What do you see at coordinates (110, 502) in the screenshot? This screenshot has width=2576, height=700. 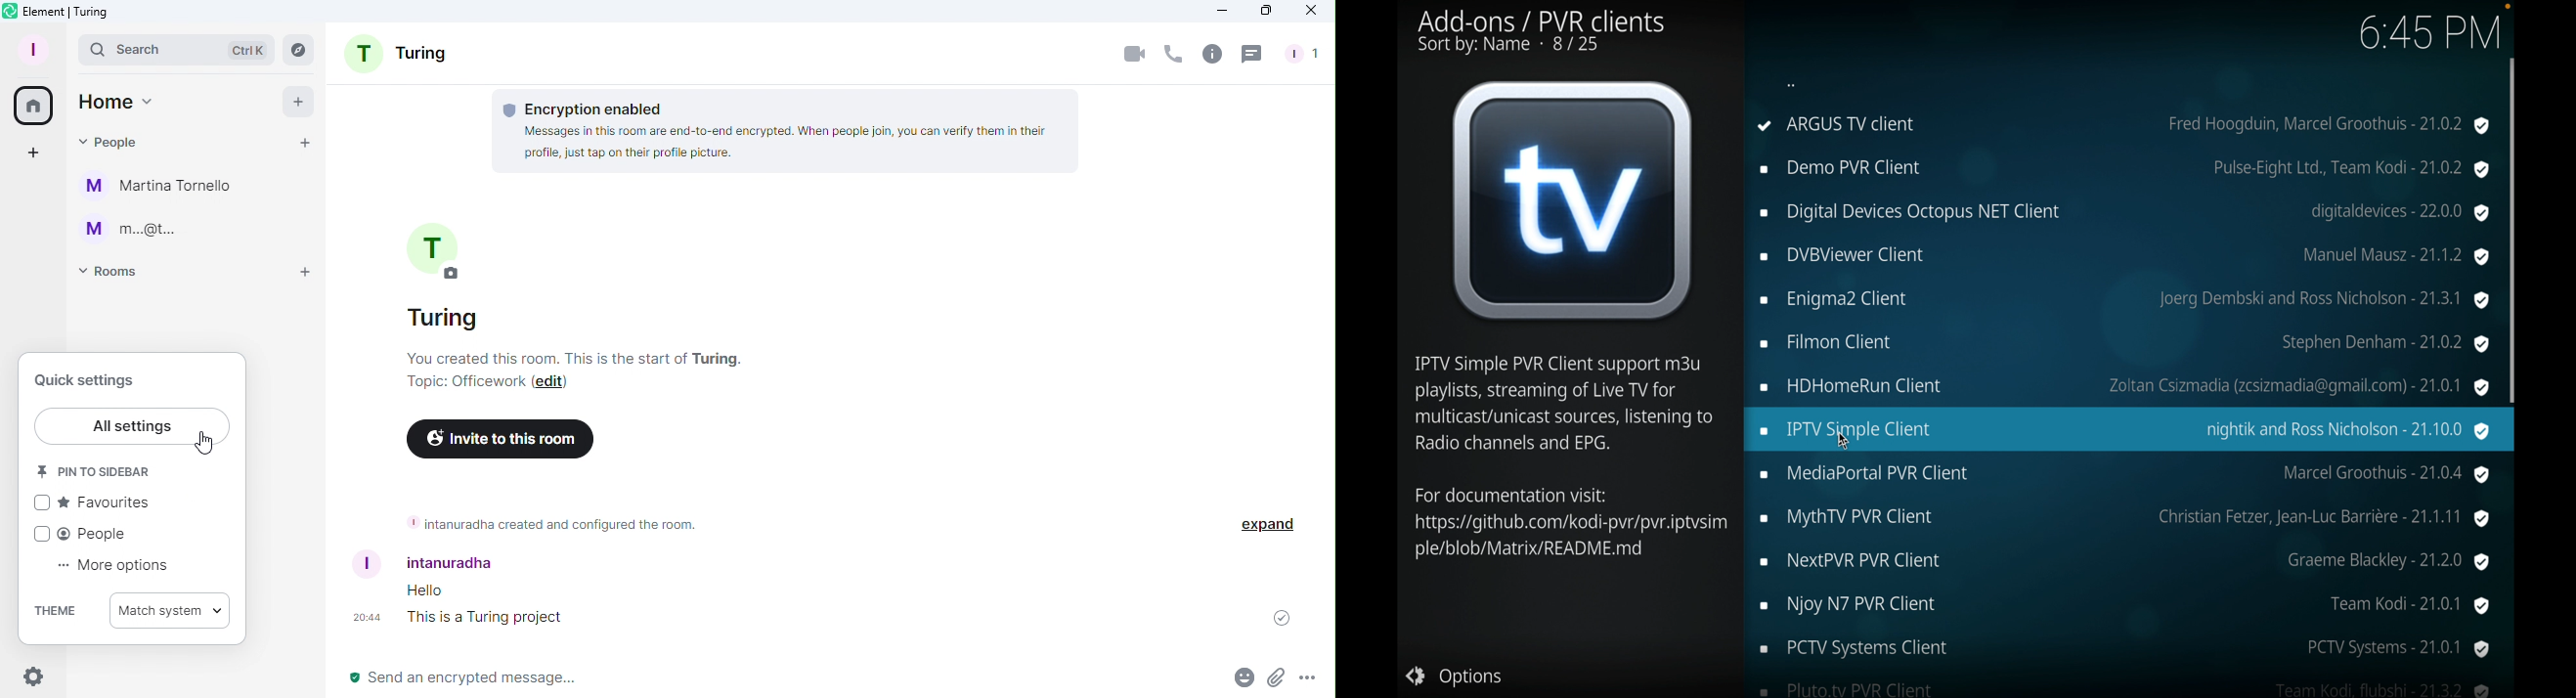 I see `Favourites` at bounding box center [110, 502].